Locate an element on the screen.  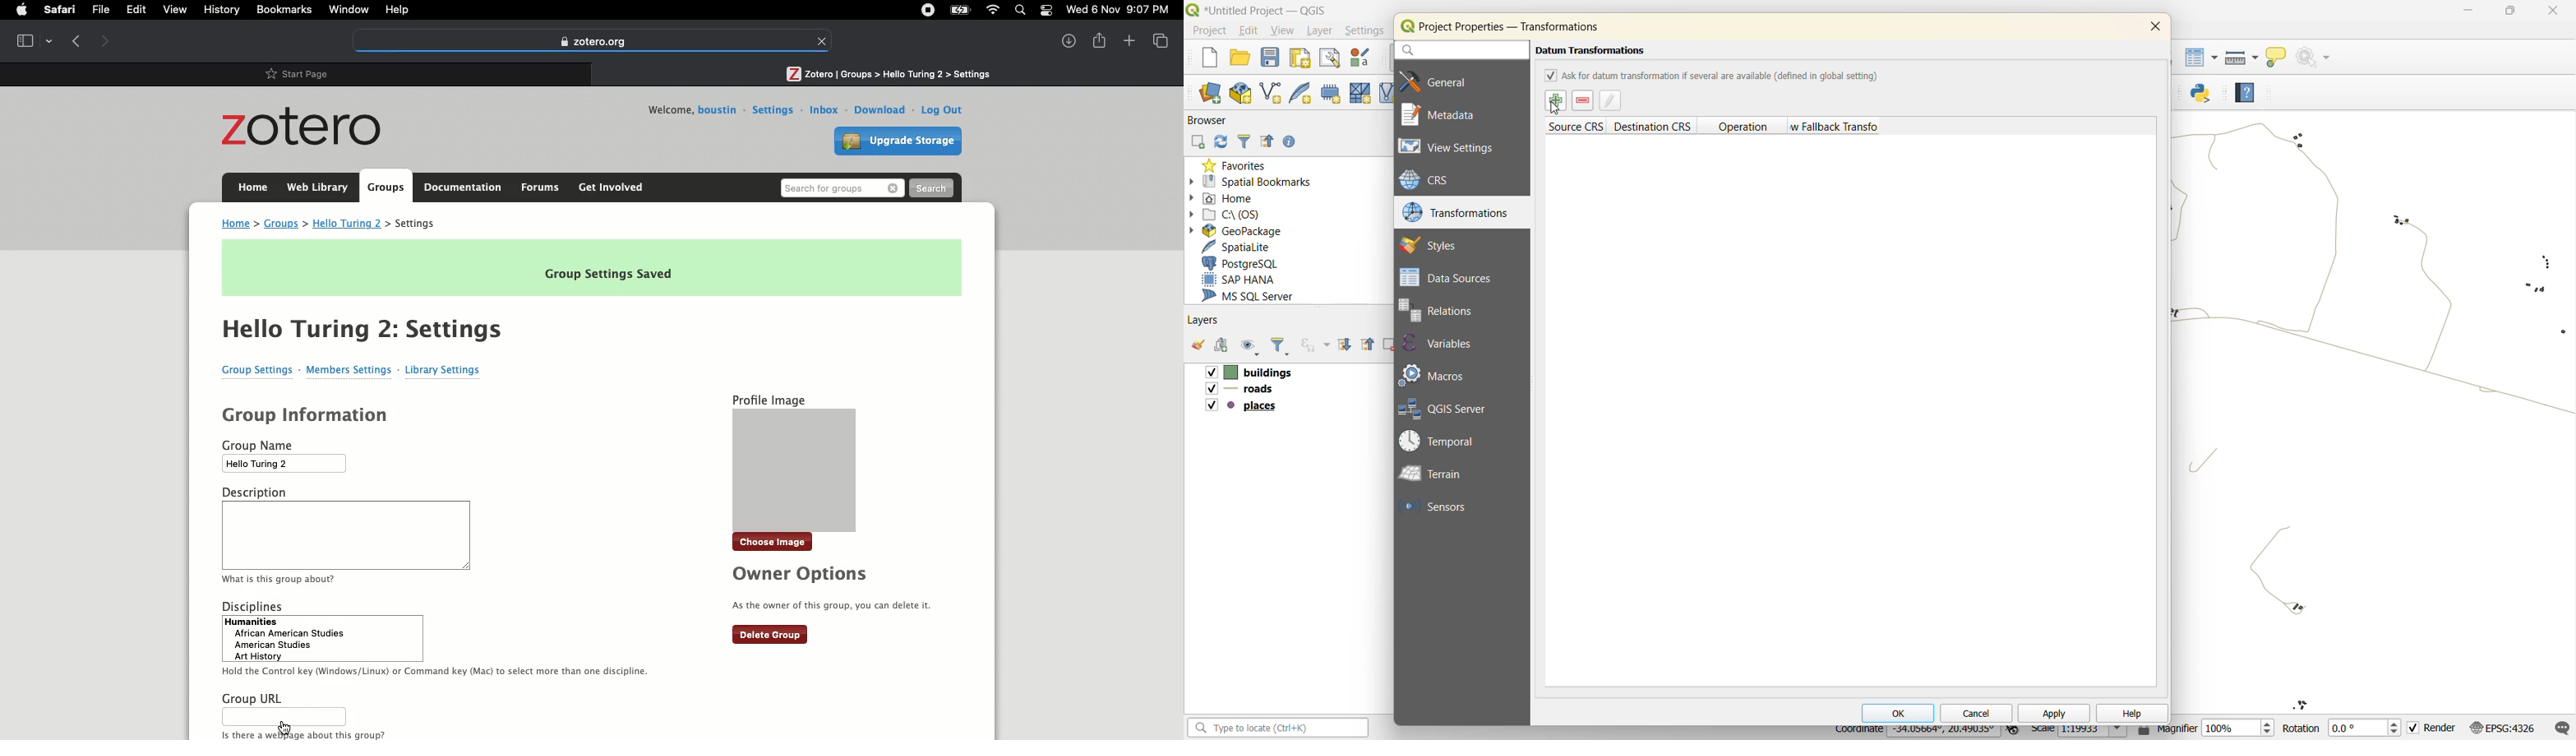
magnifier is located at coordinates (2205, 730).